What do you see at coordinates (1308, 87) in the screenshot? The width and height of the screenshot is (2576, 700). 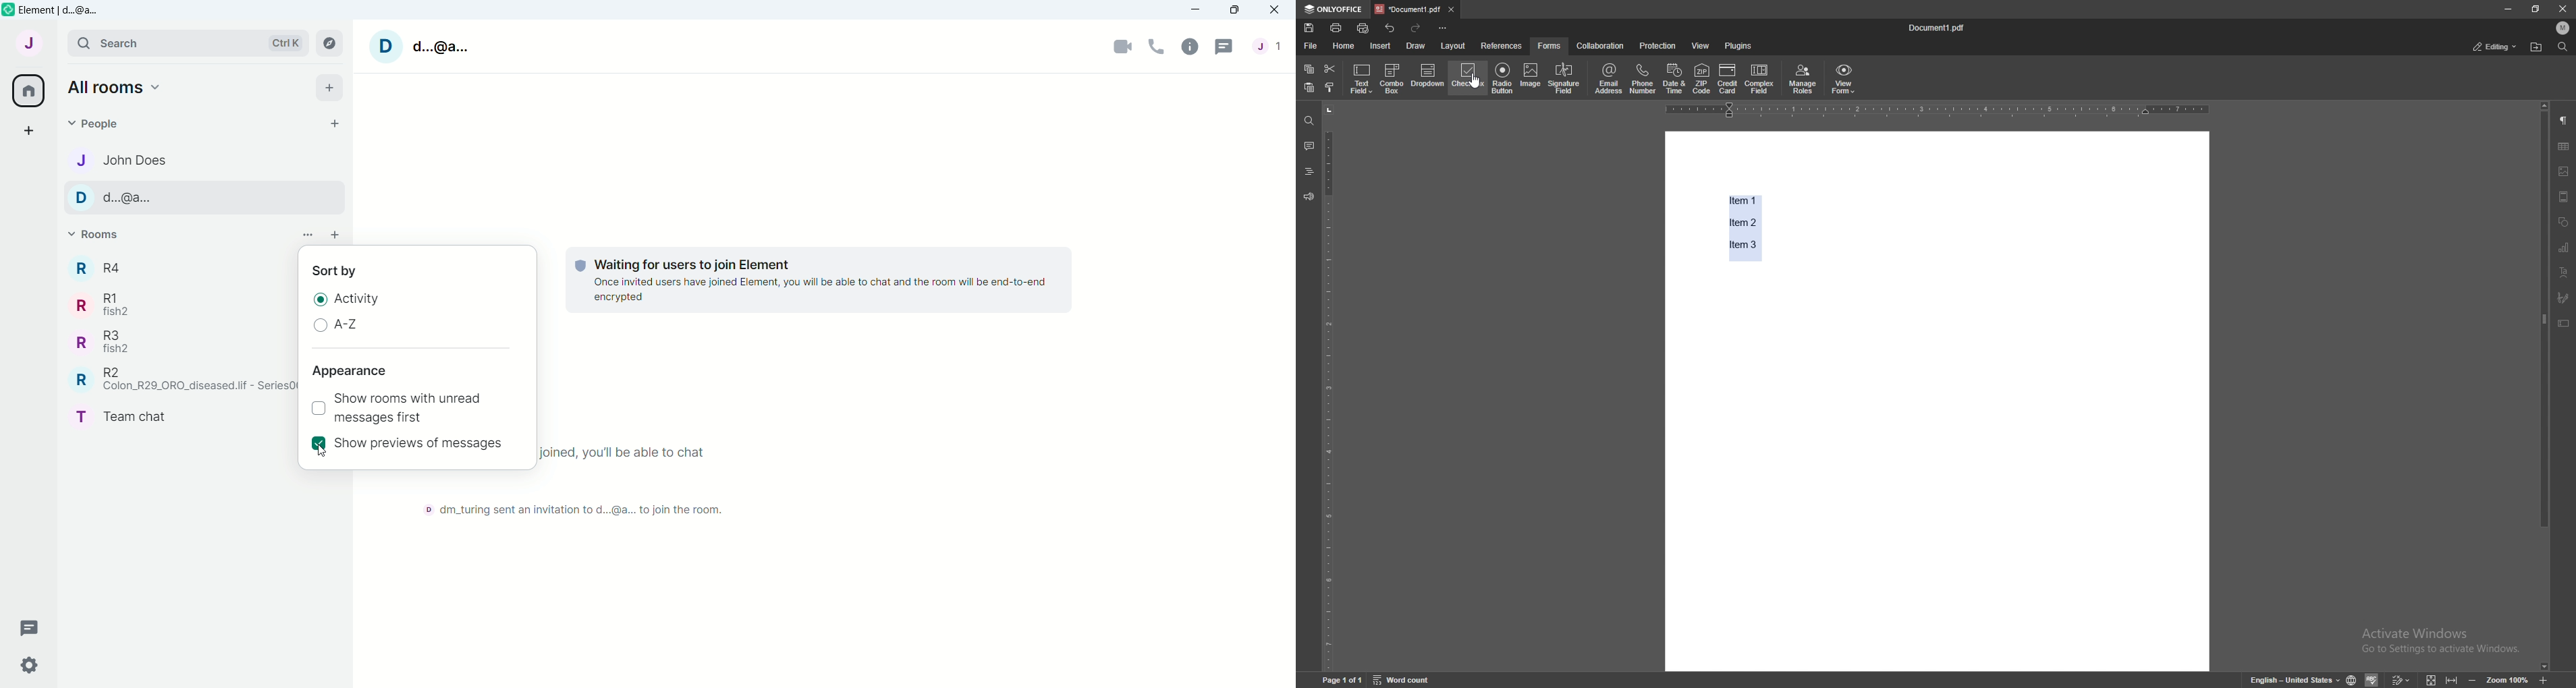 I see `paste` at bounding box center [1308, 87].